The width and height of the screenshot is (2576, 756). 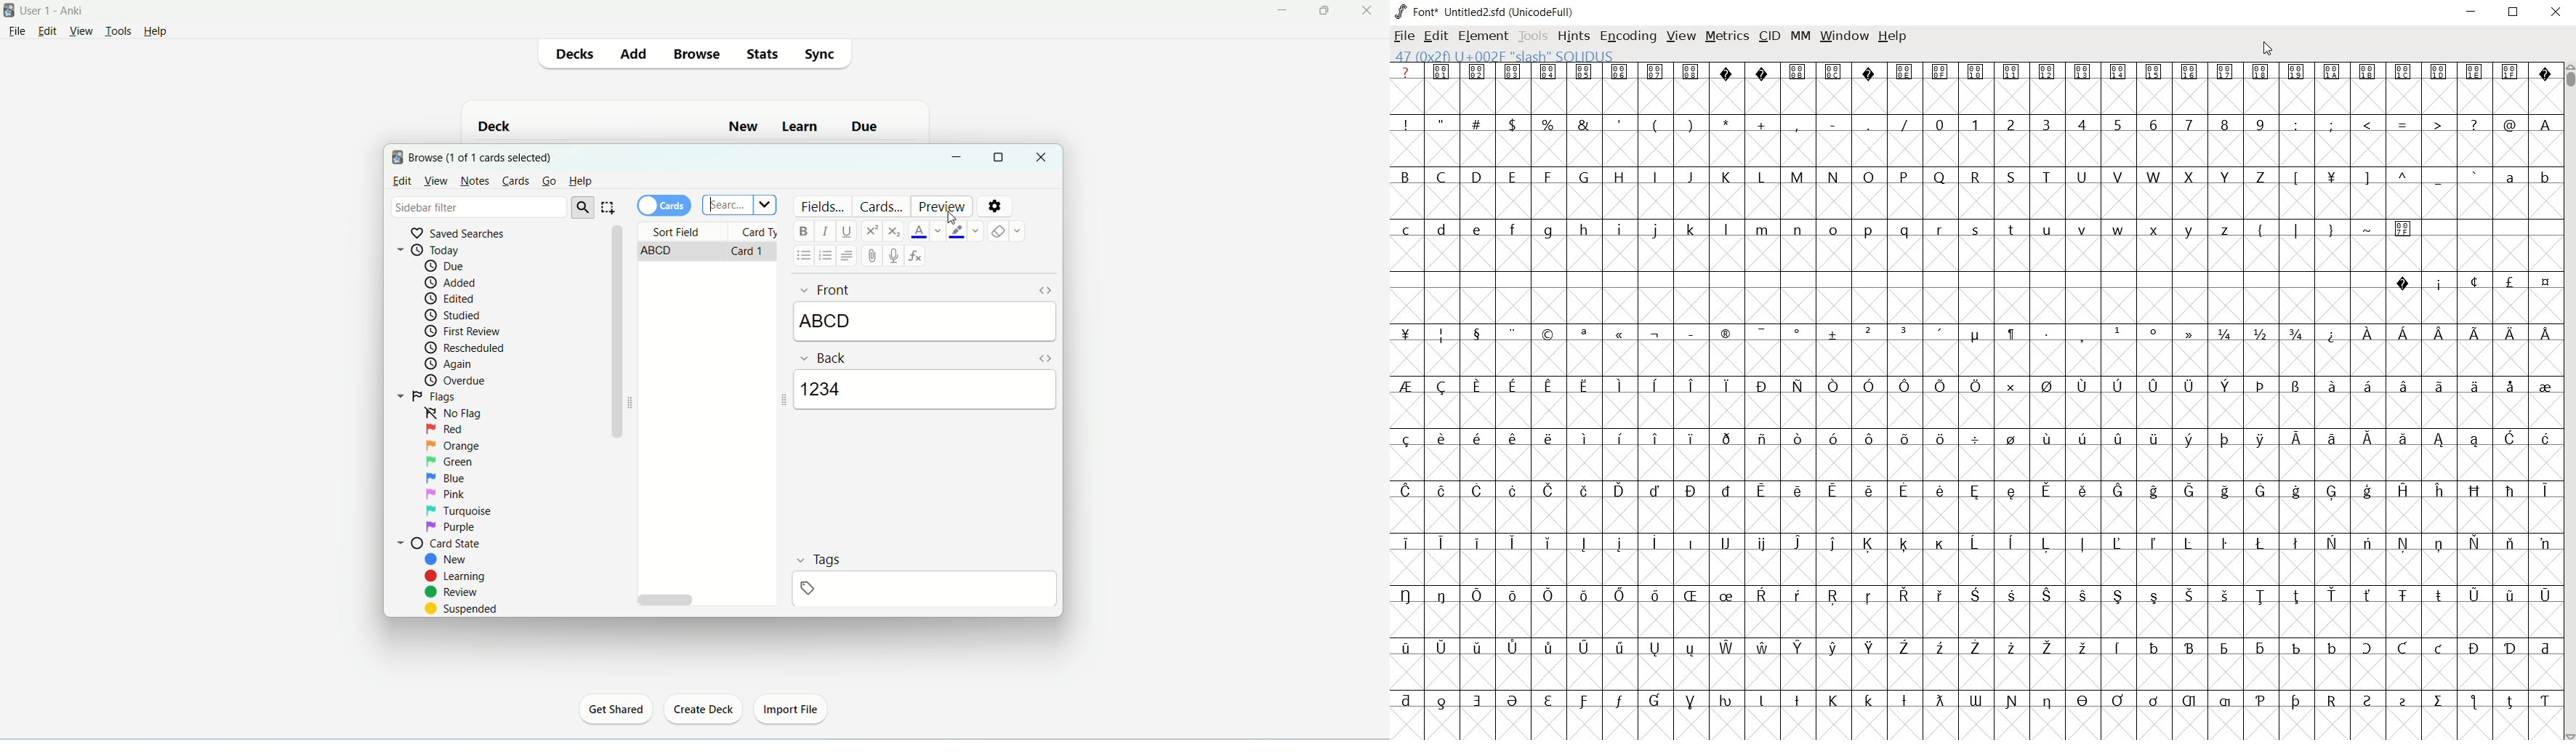 I want to click on add, so click(x=636, y=54).